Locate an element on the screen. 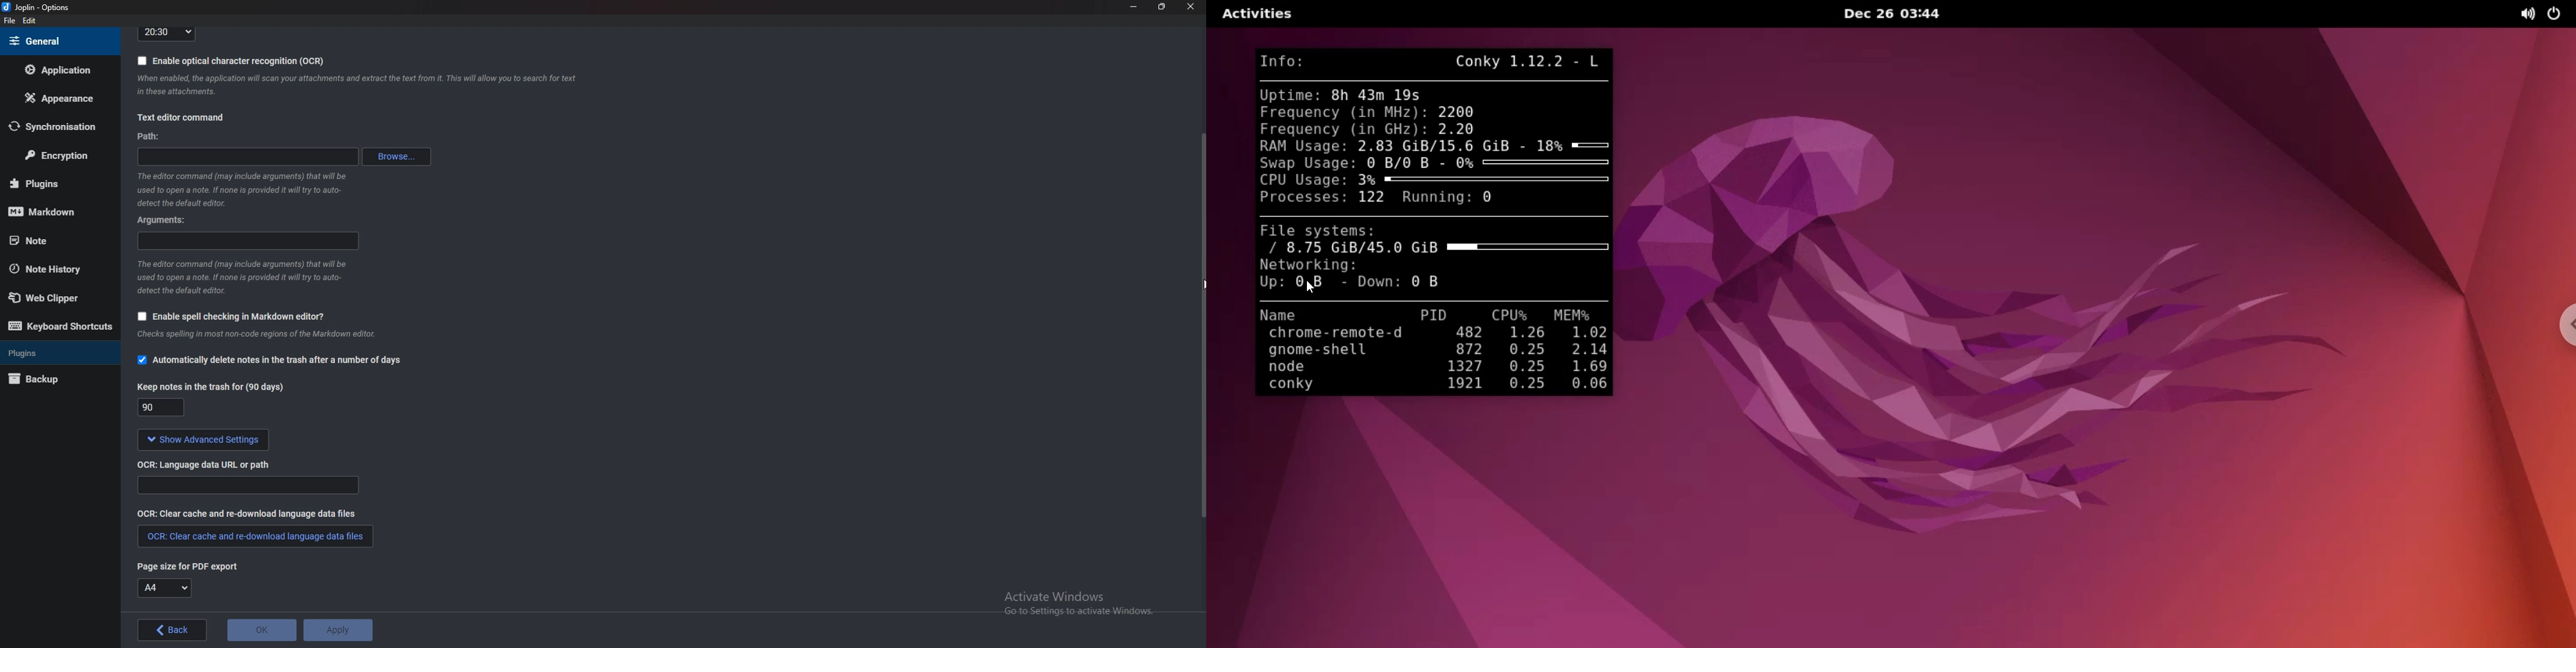 This screenshot has height=672, width=2576. Enable O C R is located at coordinates (231, 60).